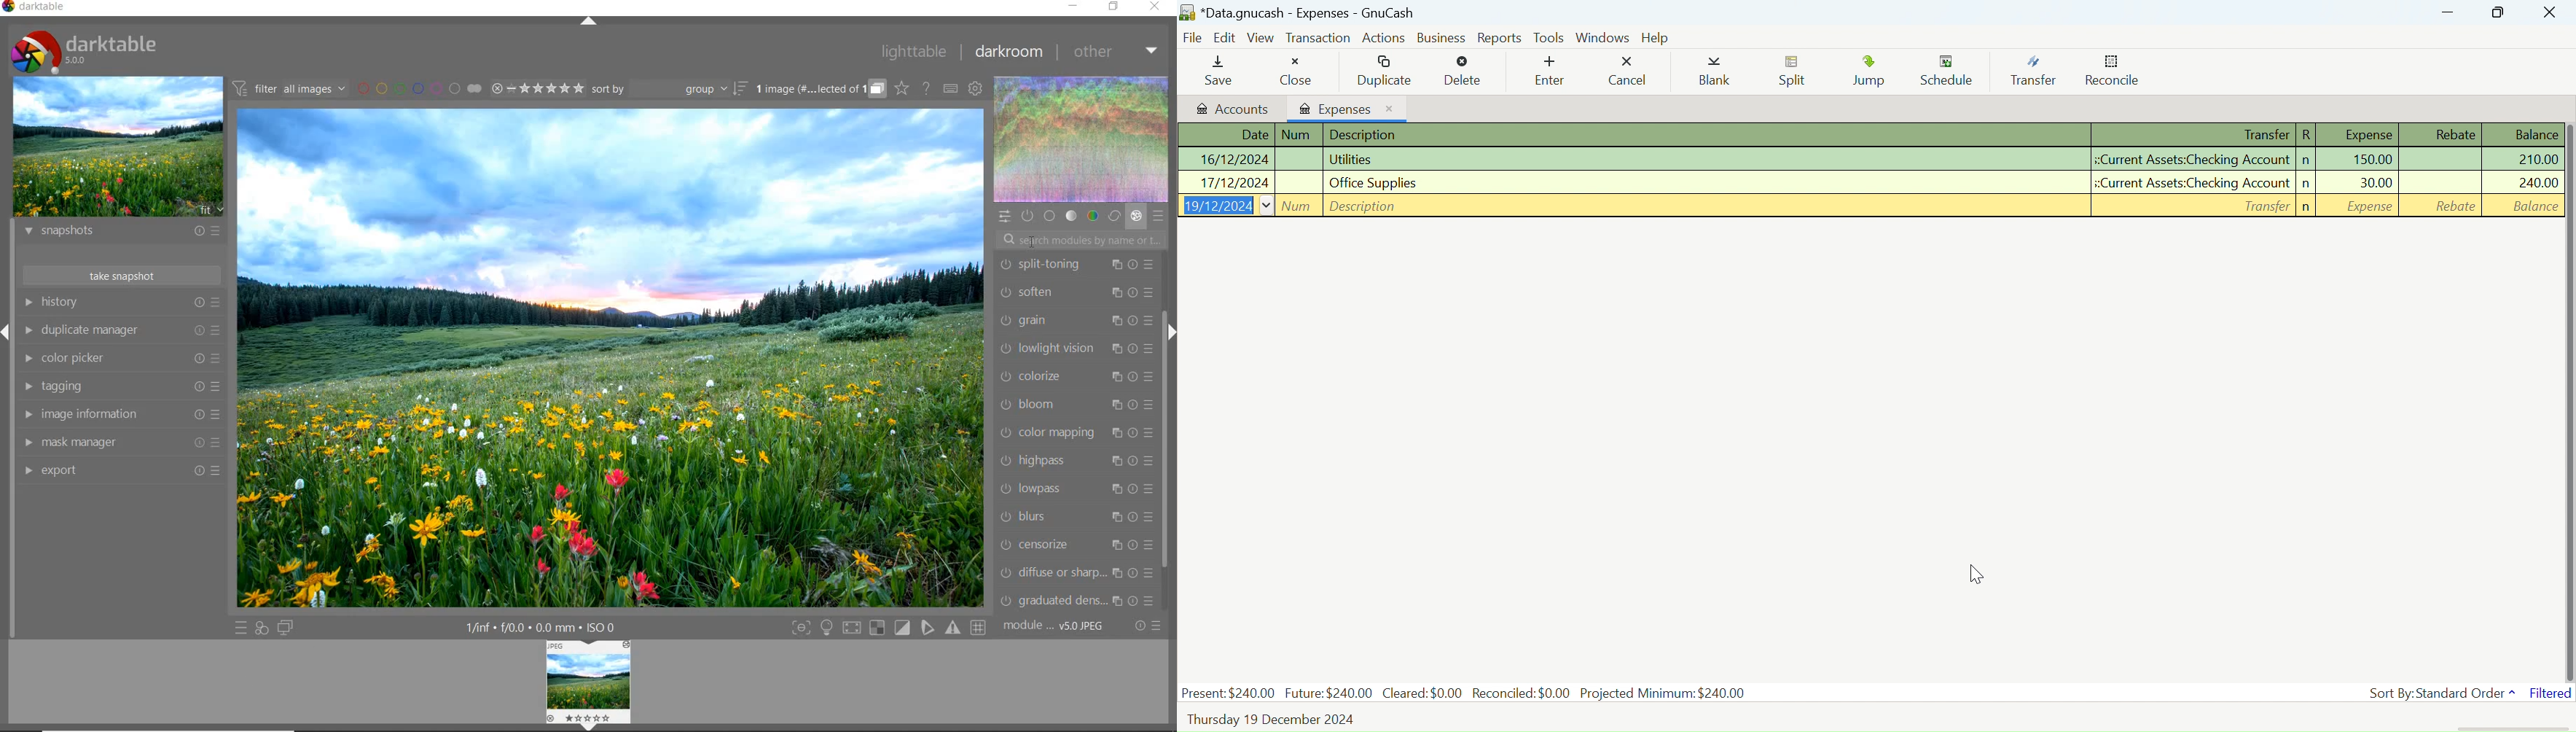 The height and width of the screenshot is (756, 2576). What do you see at coordinates (1500, 38) in the screenshot?
I see `Reports` at bounding box center [1500, 38].